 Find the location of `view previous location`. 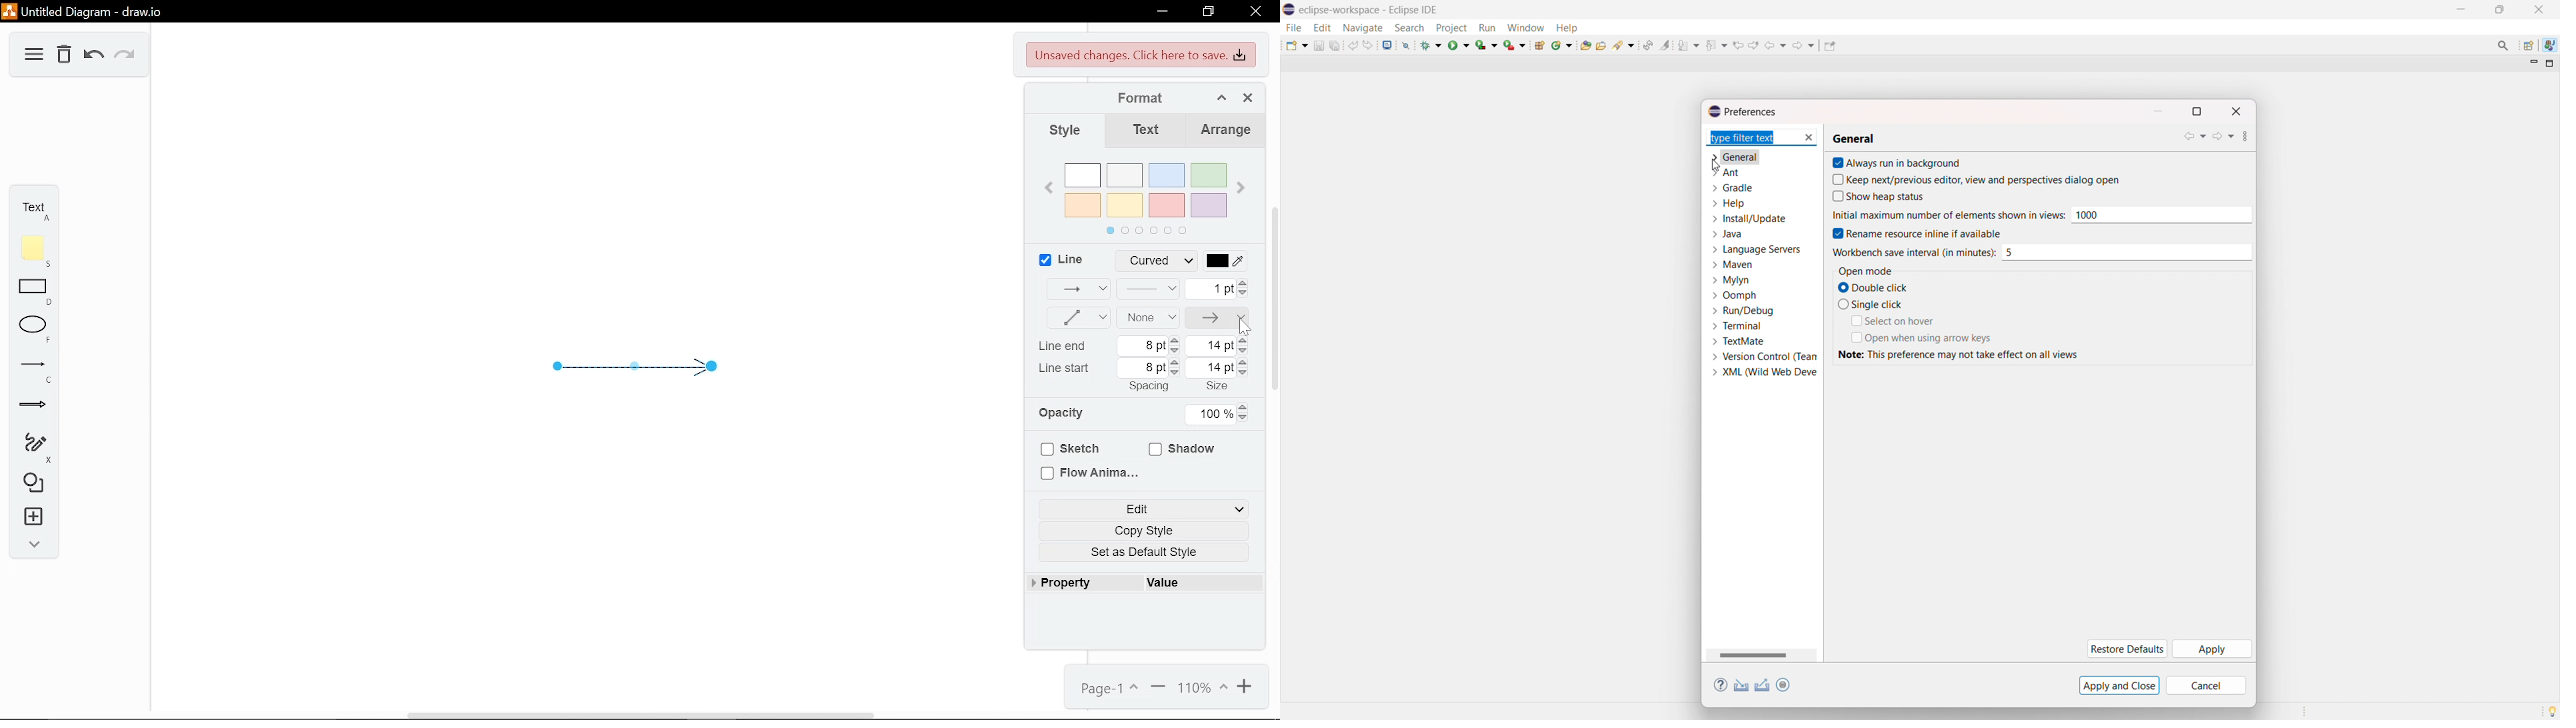

view previous location is located at coordinates (1738, 45).